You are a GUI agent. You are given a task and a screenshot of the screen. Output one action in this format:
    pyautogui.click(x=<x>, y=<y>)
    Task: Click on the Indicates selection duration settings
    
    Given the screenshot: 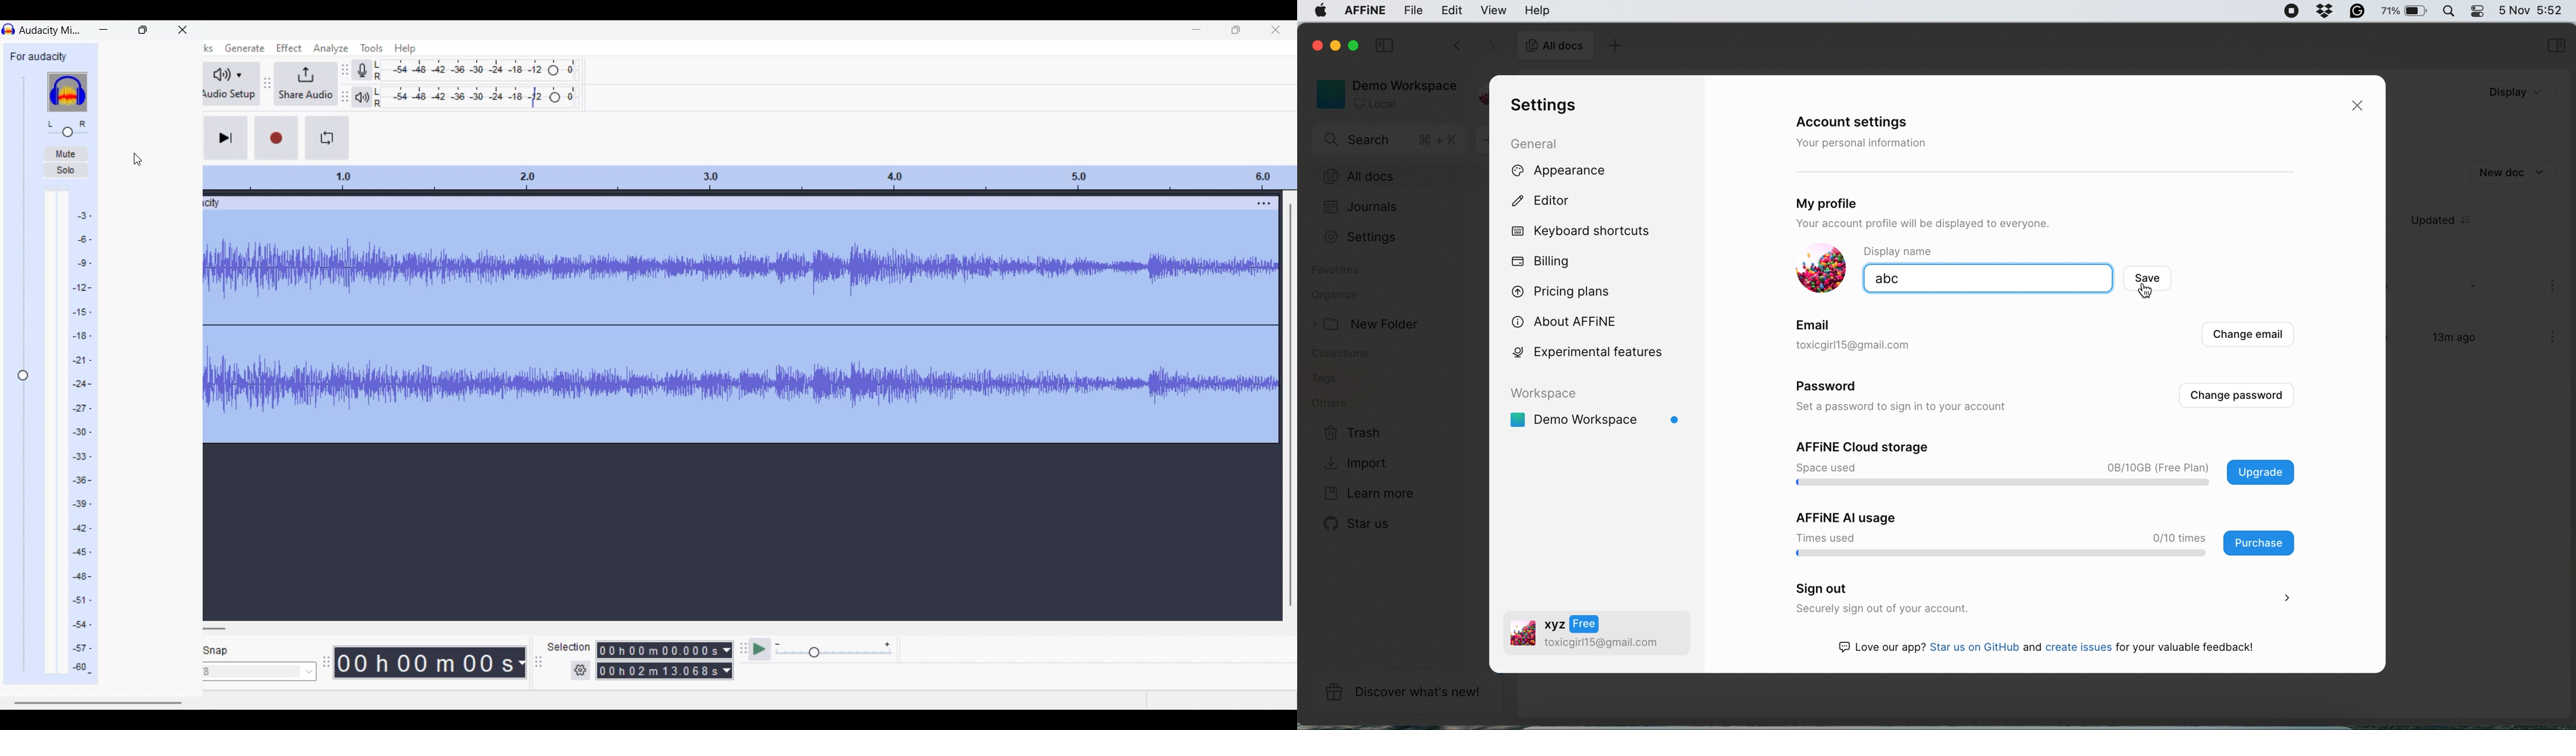 What is the action you would take?
    pyautogui.click(x=569, y=647)
    